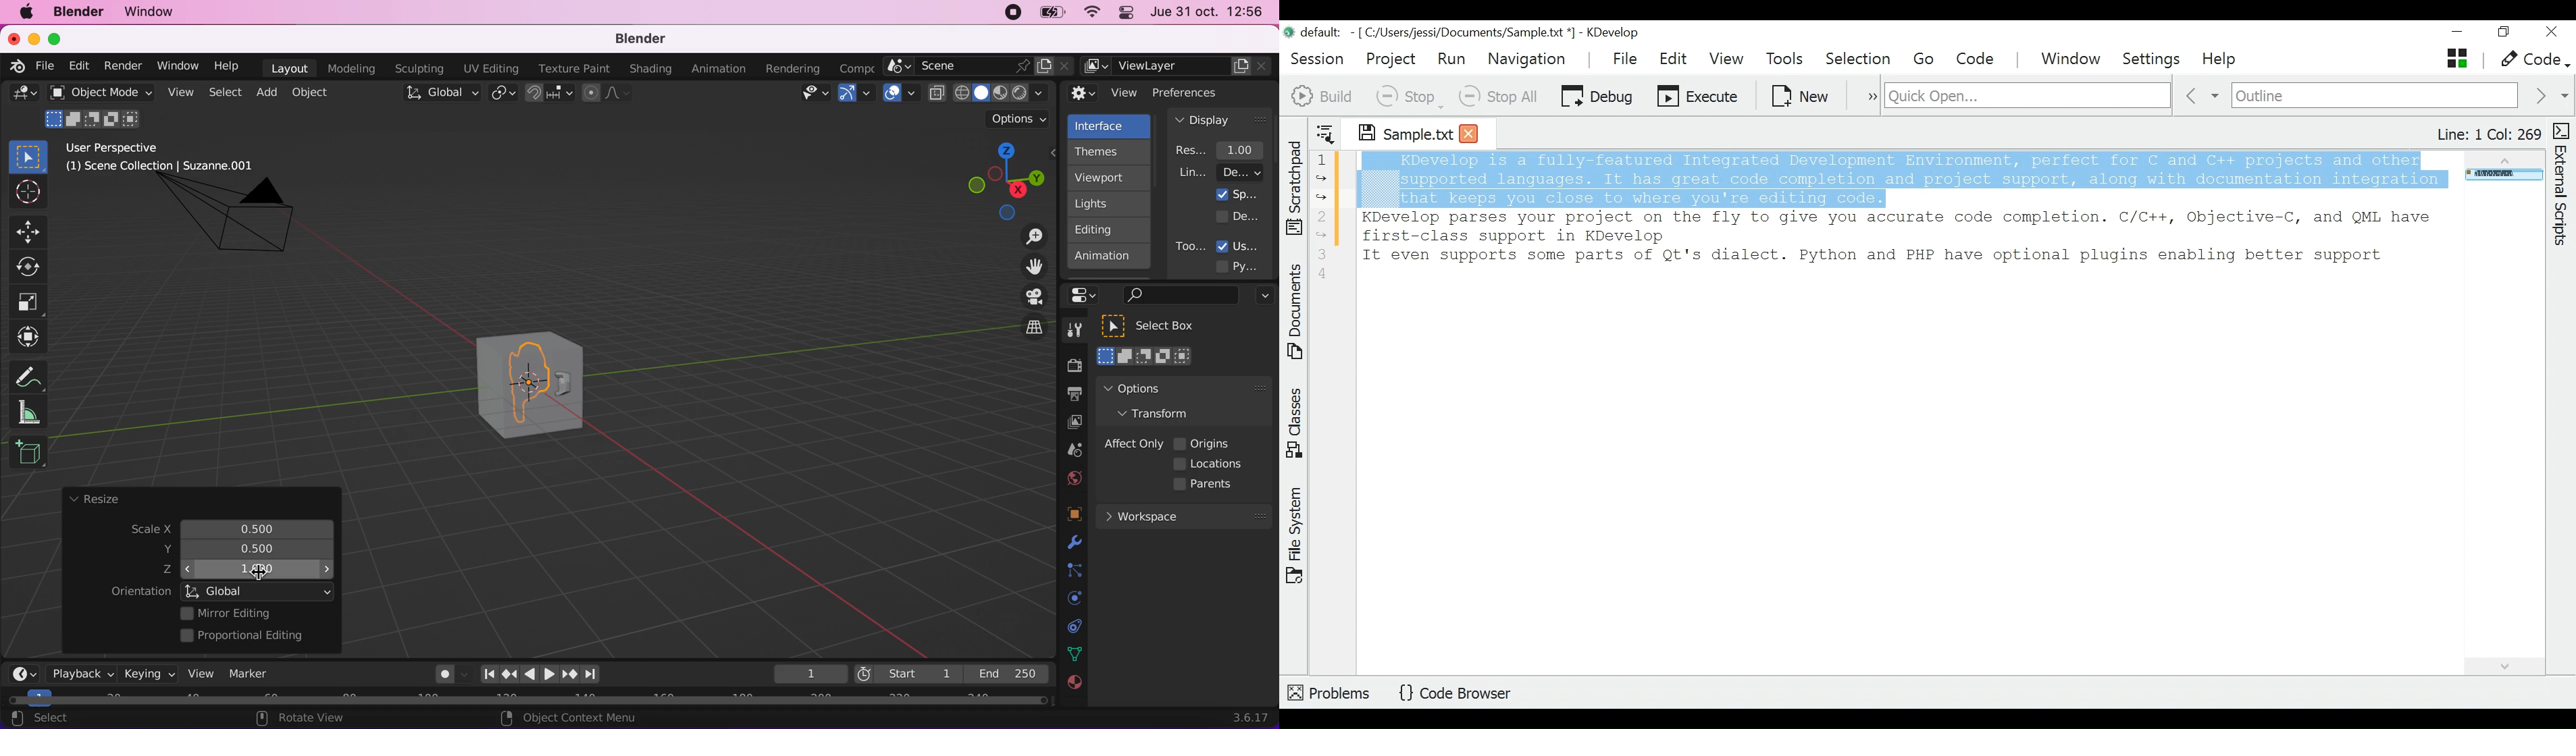 Image resolution: width=2576 pixels, height=756 pixels. Describe the element at coordinates (1451, 58) in the screenshot. I see `Run` at that location.